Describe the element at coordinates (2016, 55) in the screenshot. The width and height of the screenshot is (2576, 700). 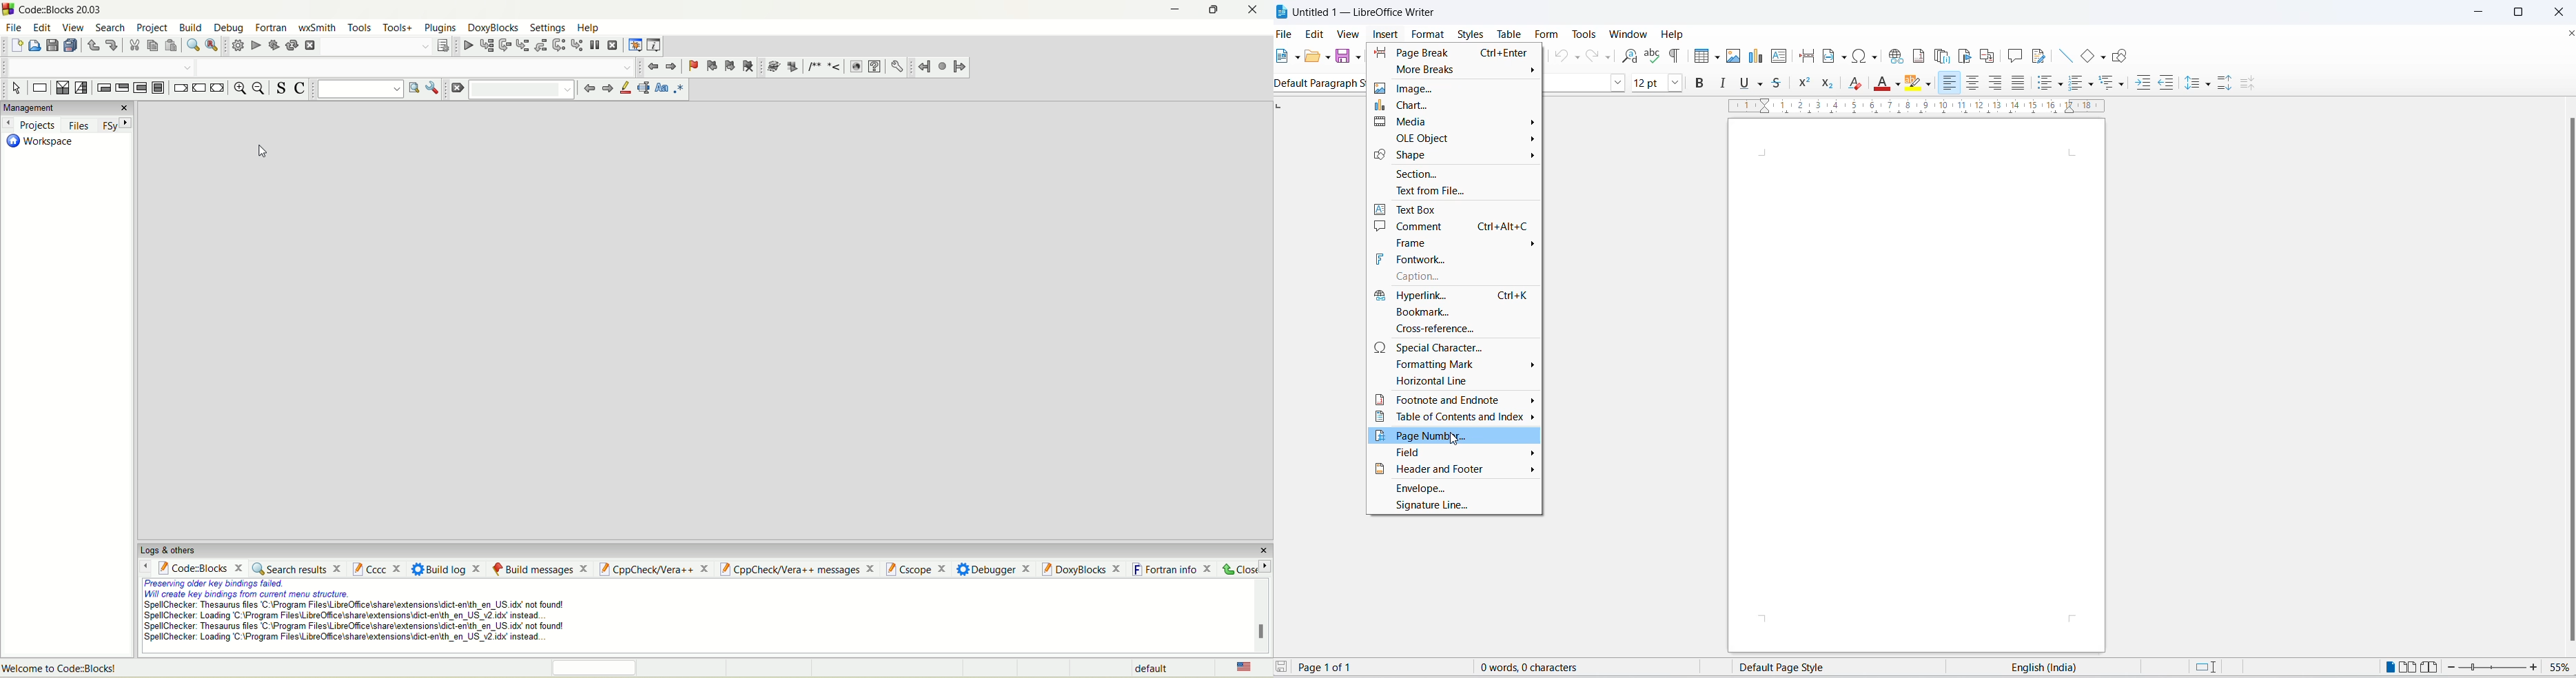
I see `insert comments` at that location.